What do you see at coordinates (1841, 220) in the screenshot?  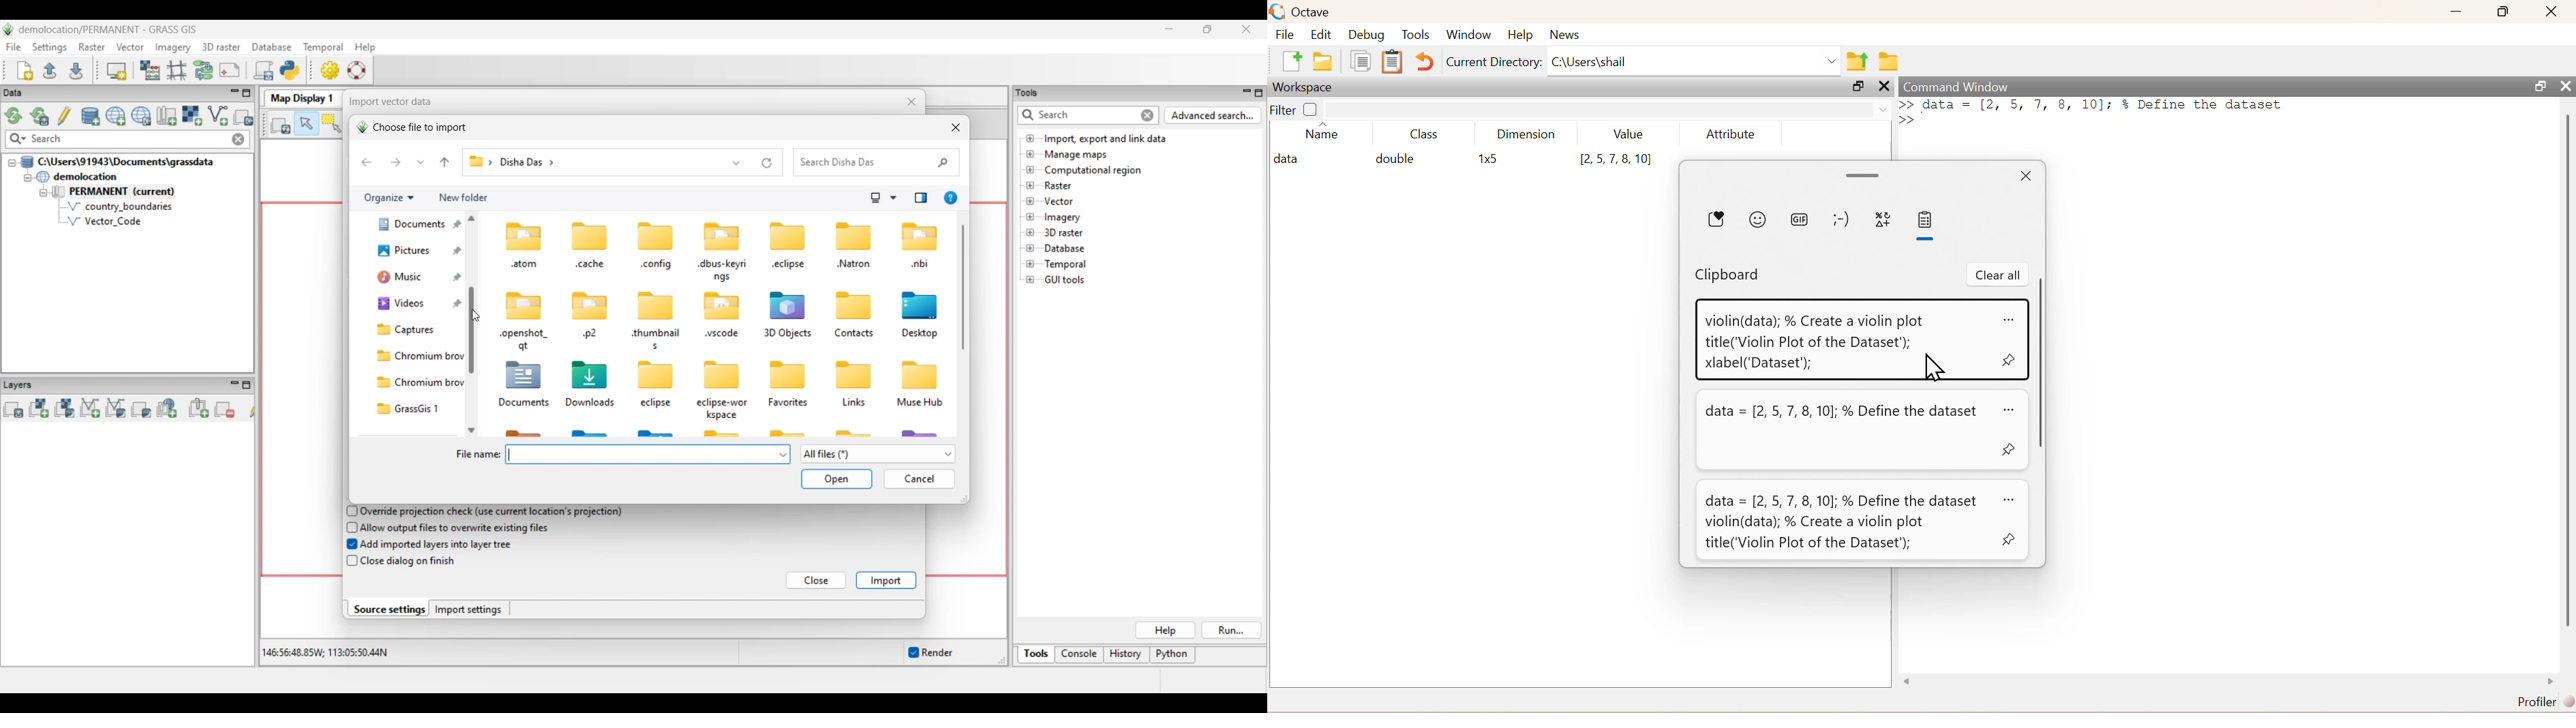 I see `Emotes` at bounding box center [1841, 220].